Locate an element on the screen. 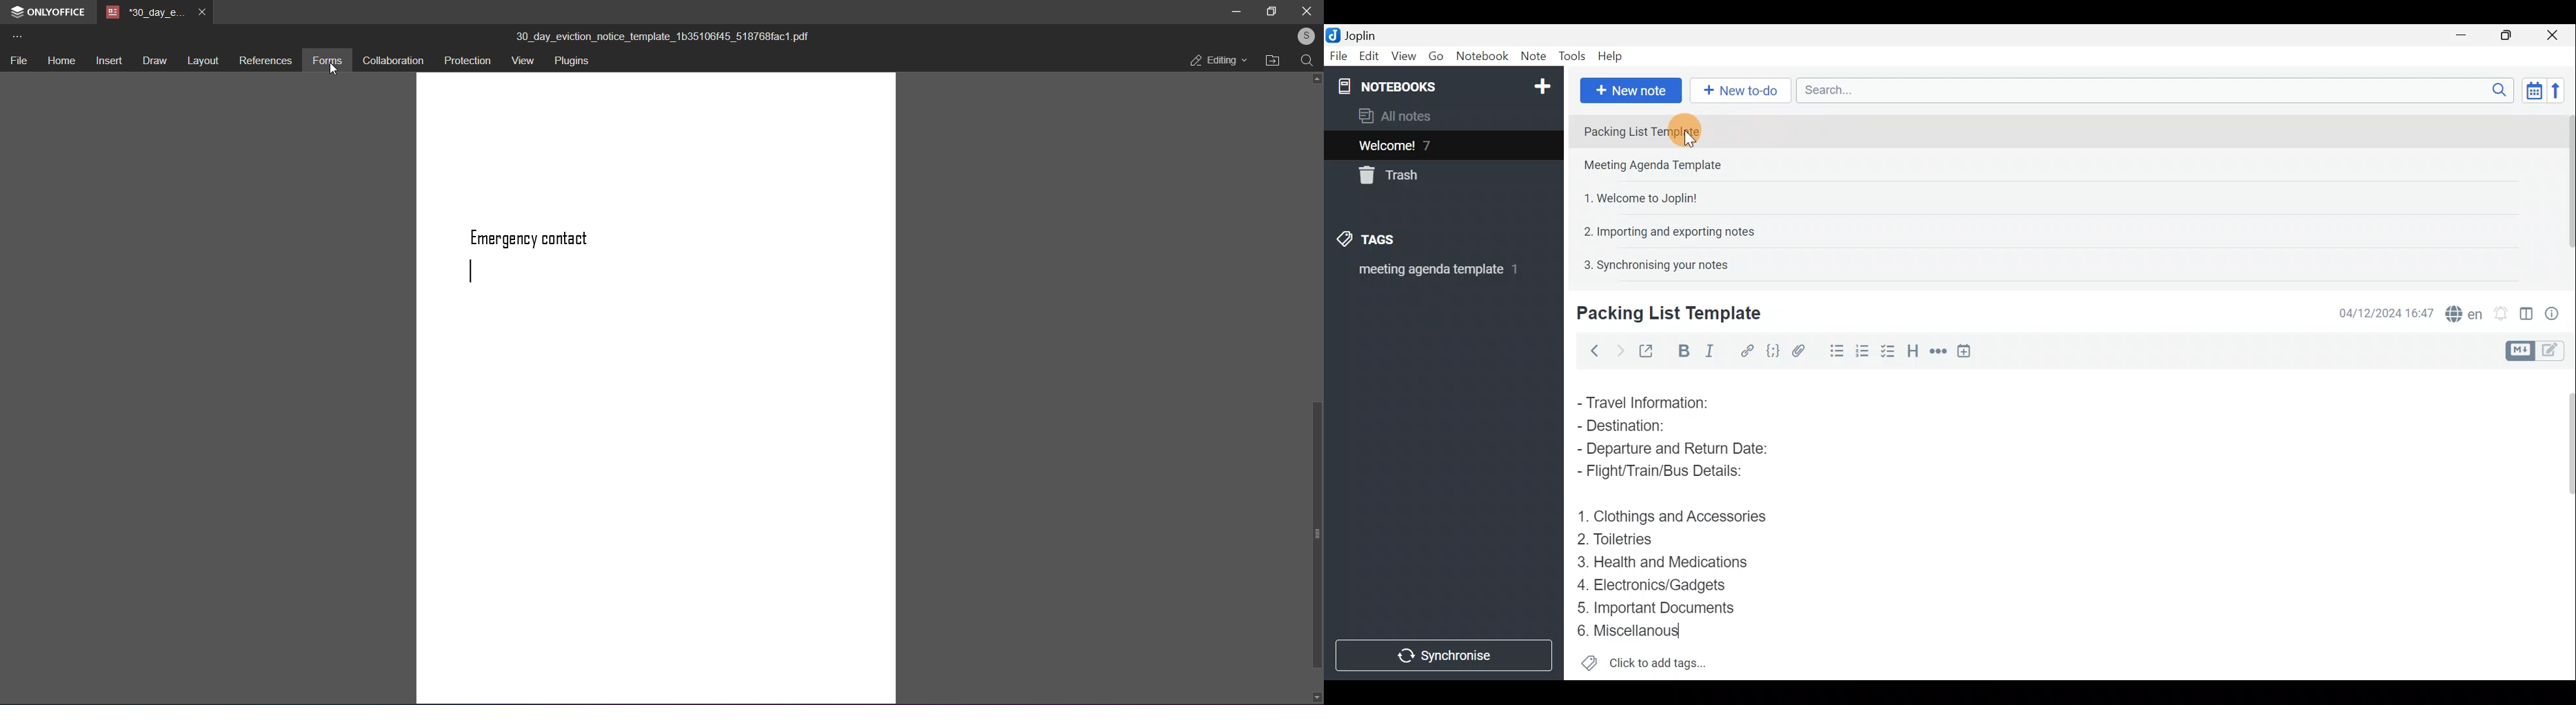 This screenshot has width=2576, height=728. meeting agenda template is located at coordinates (1436, 274).